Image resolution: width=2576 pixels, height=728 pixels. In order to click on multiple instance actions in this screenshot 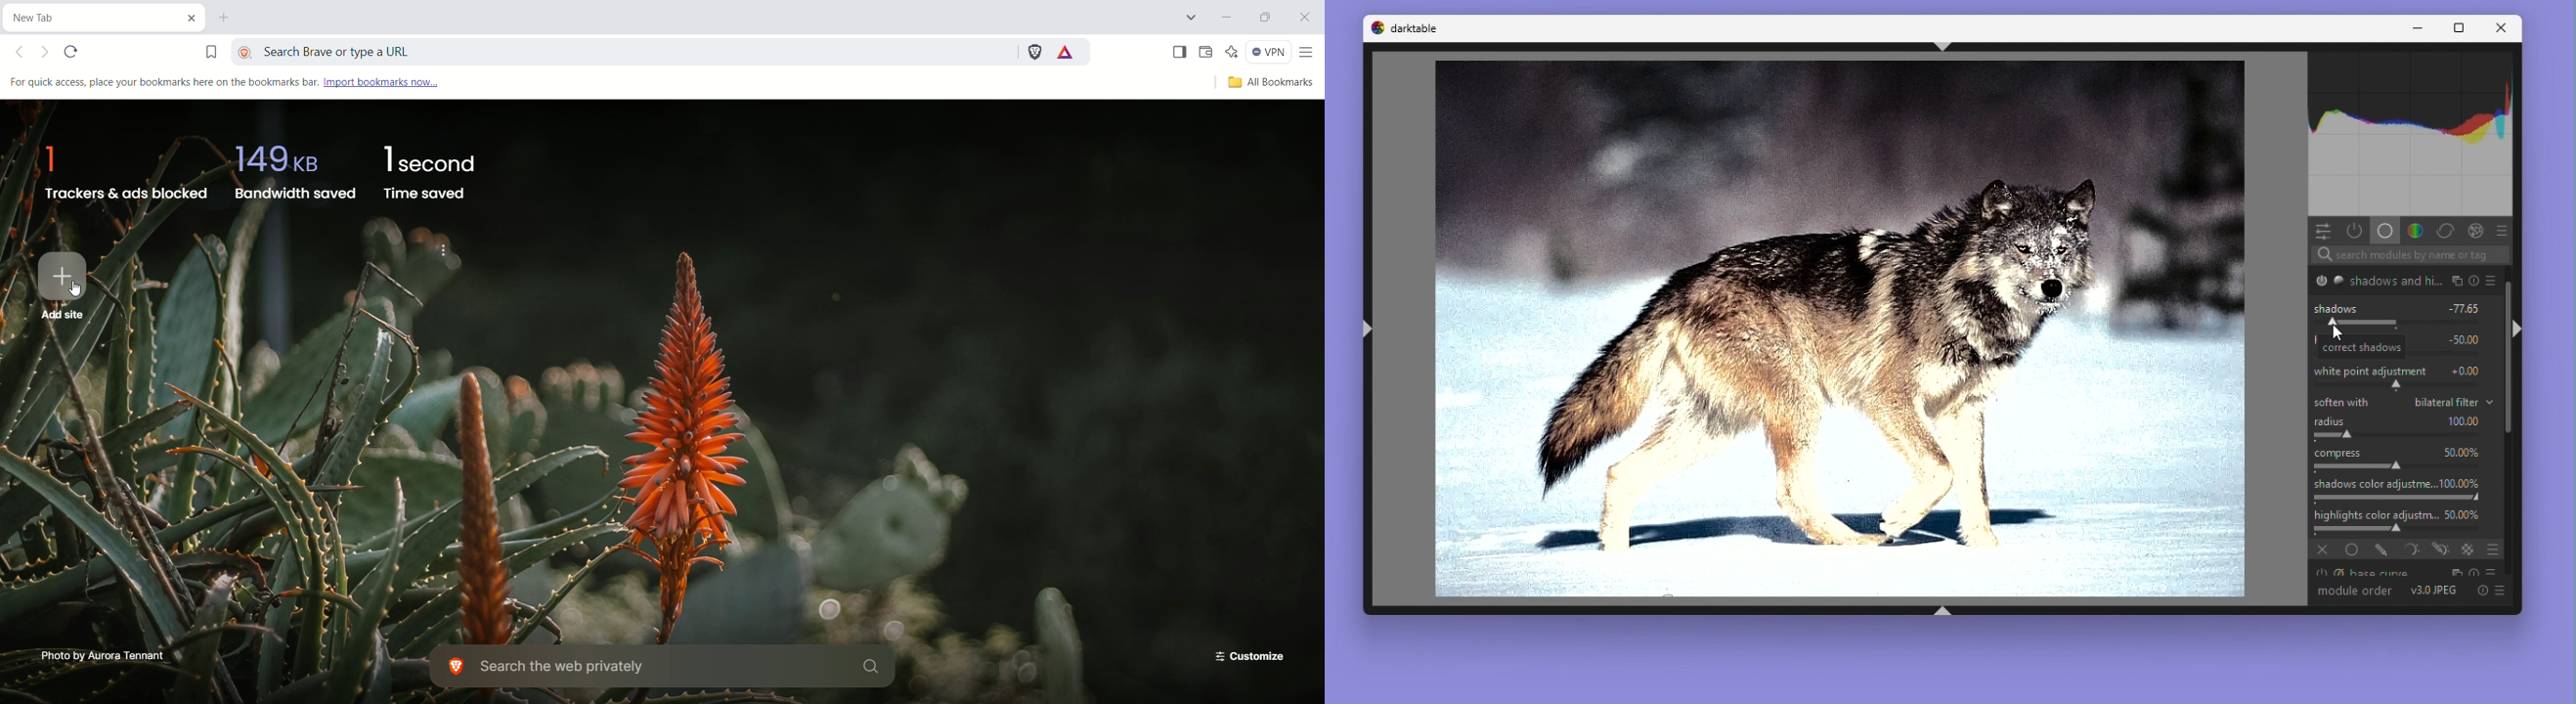, I will do `click(2456, 282)`.